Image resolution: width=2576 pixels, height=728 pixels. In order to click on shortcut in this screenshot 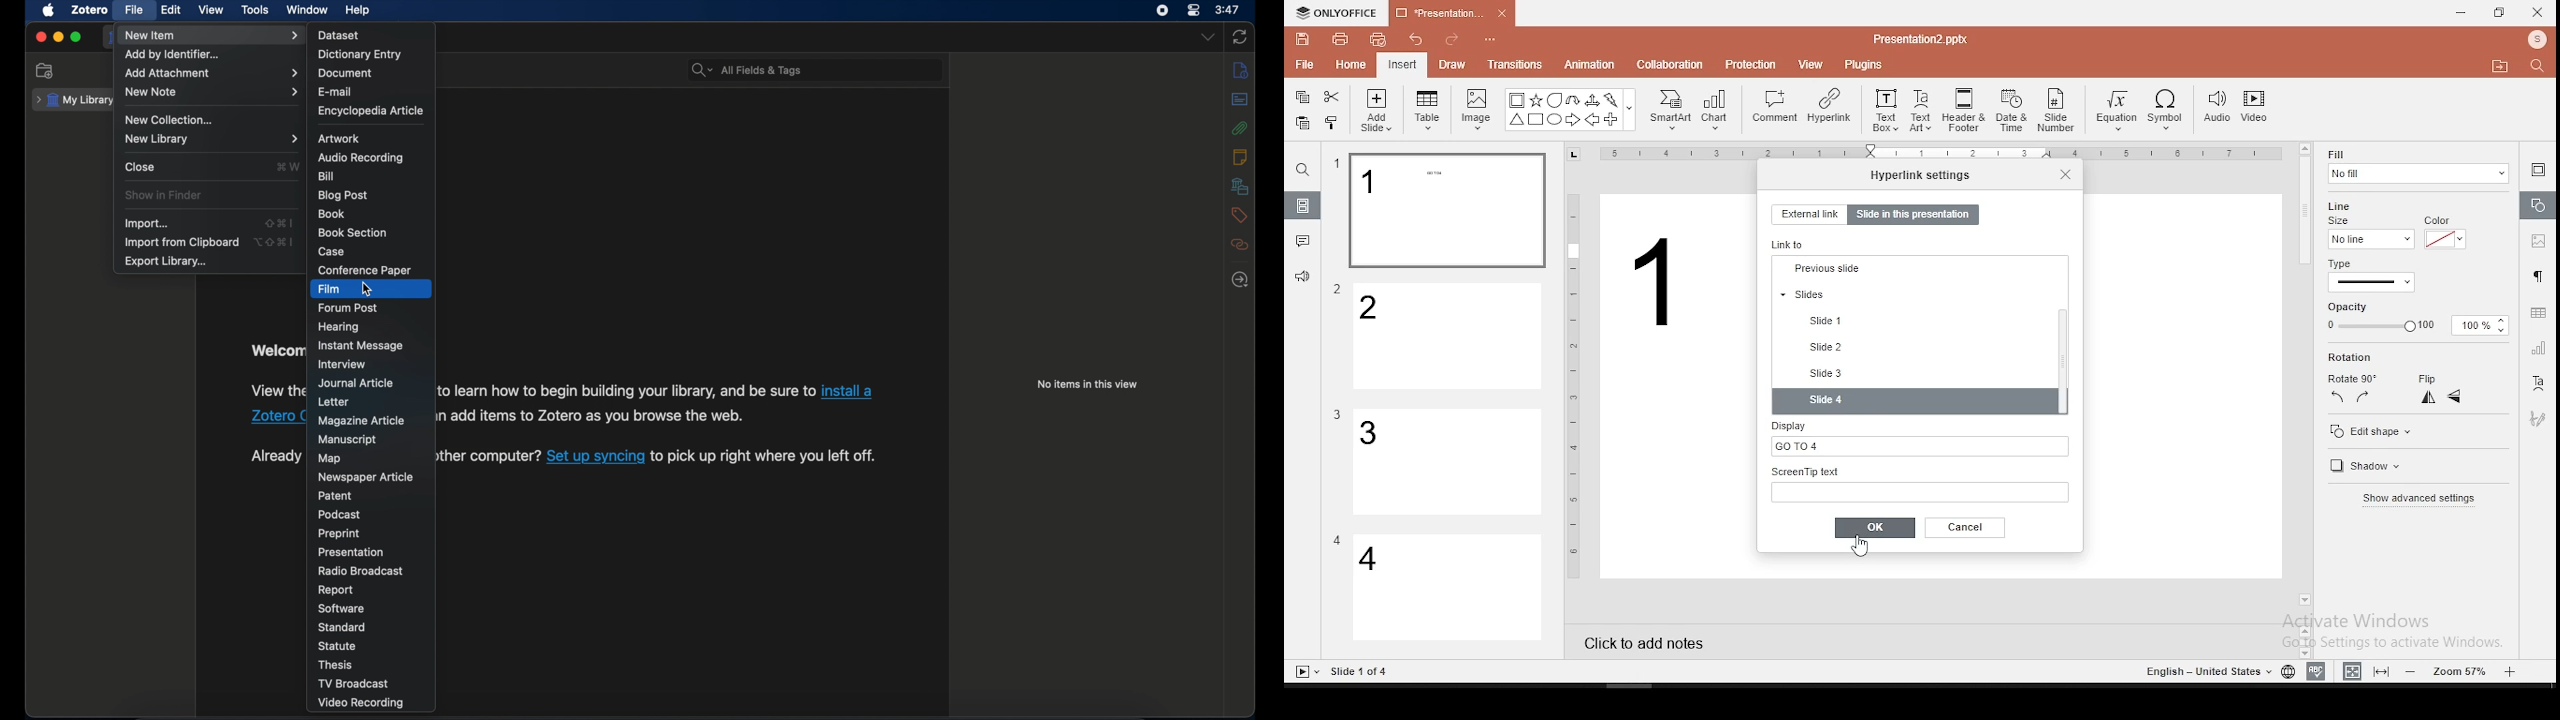, I will do `click(289, 166)`.